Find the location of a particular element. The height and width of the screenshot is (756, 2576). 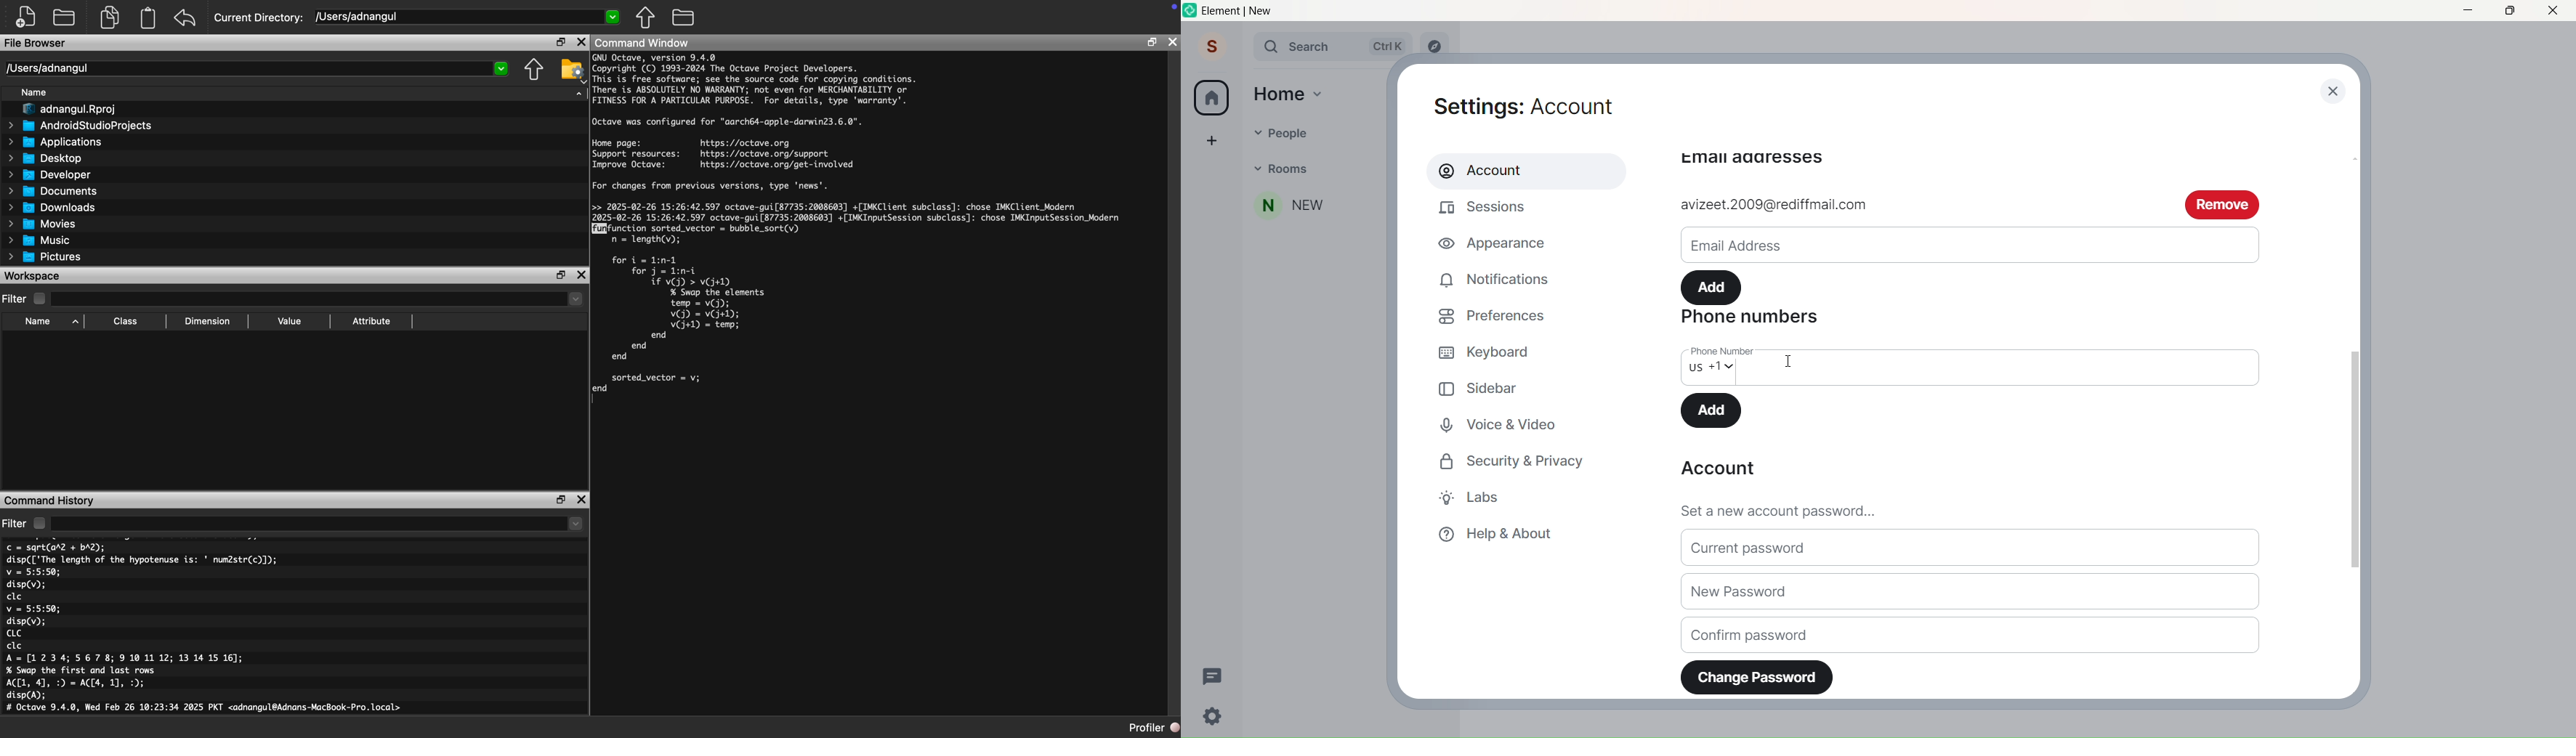

v = 5:5:50; is located at coordinates (33, 609).